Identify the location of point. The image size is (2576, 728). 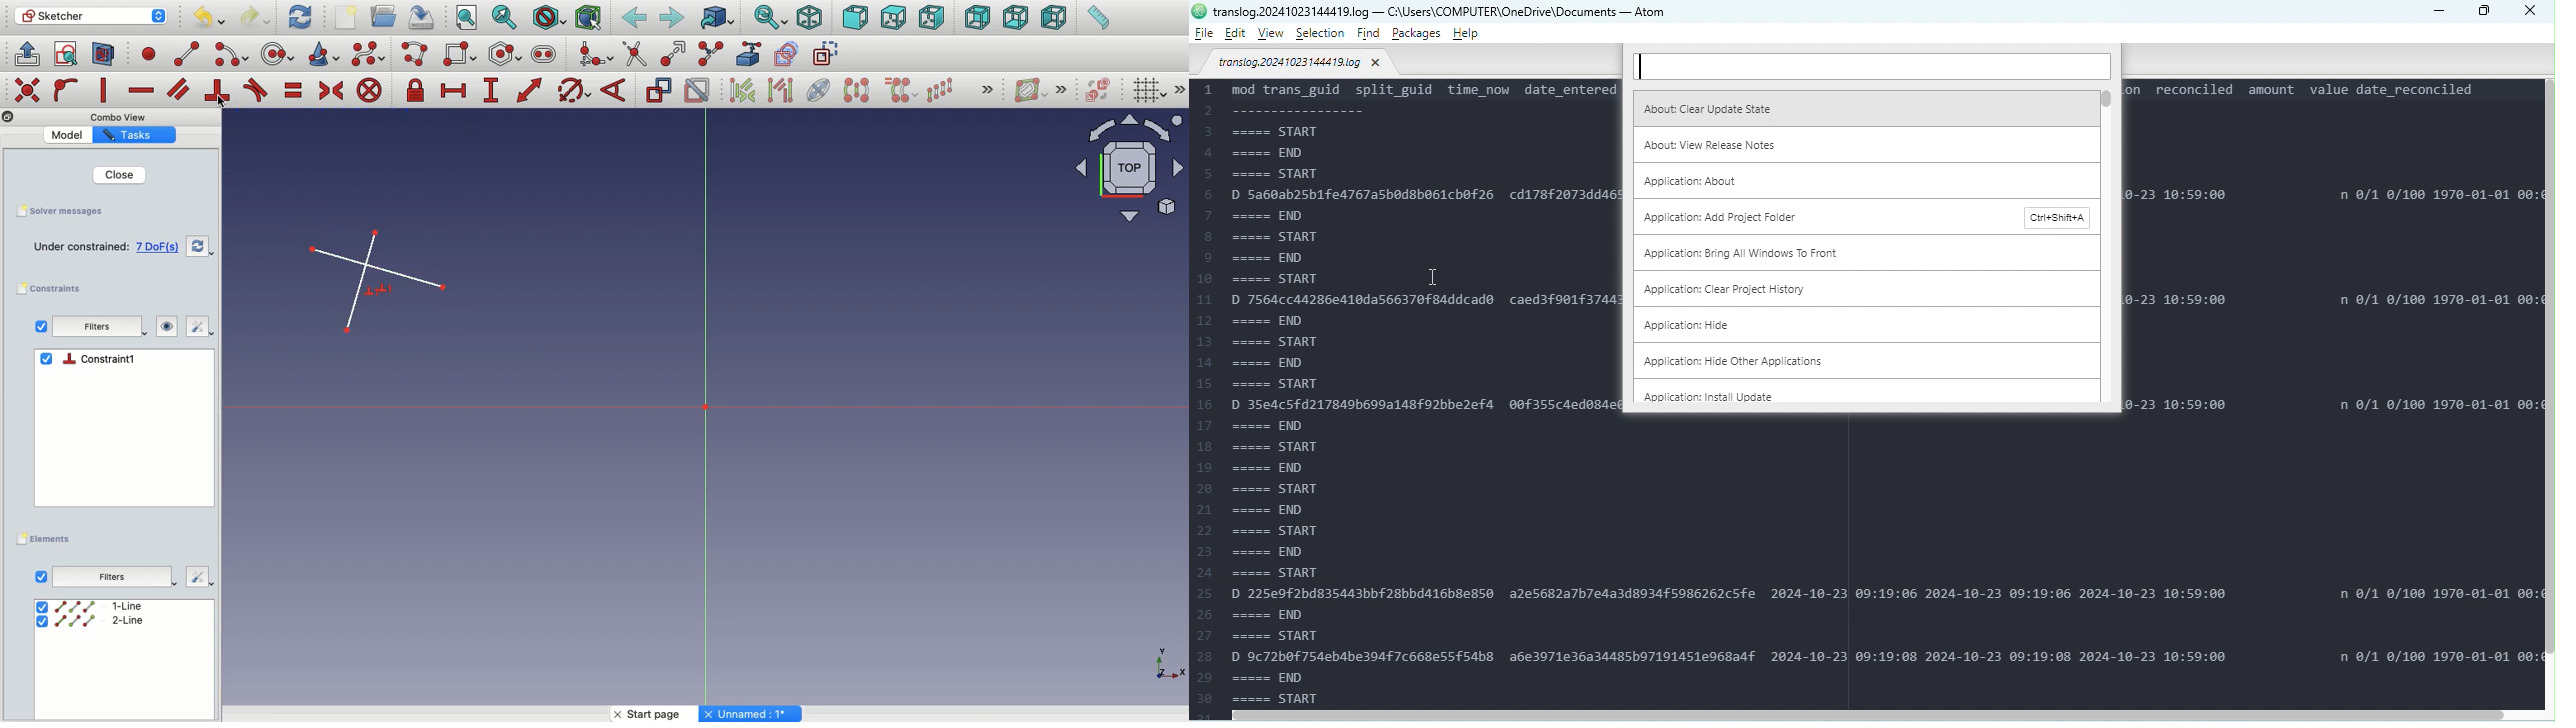
(150, 56).